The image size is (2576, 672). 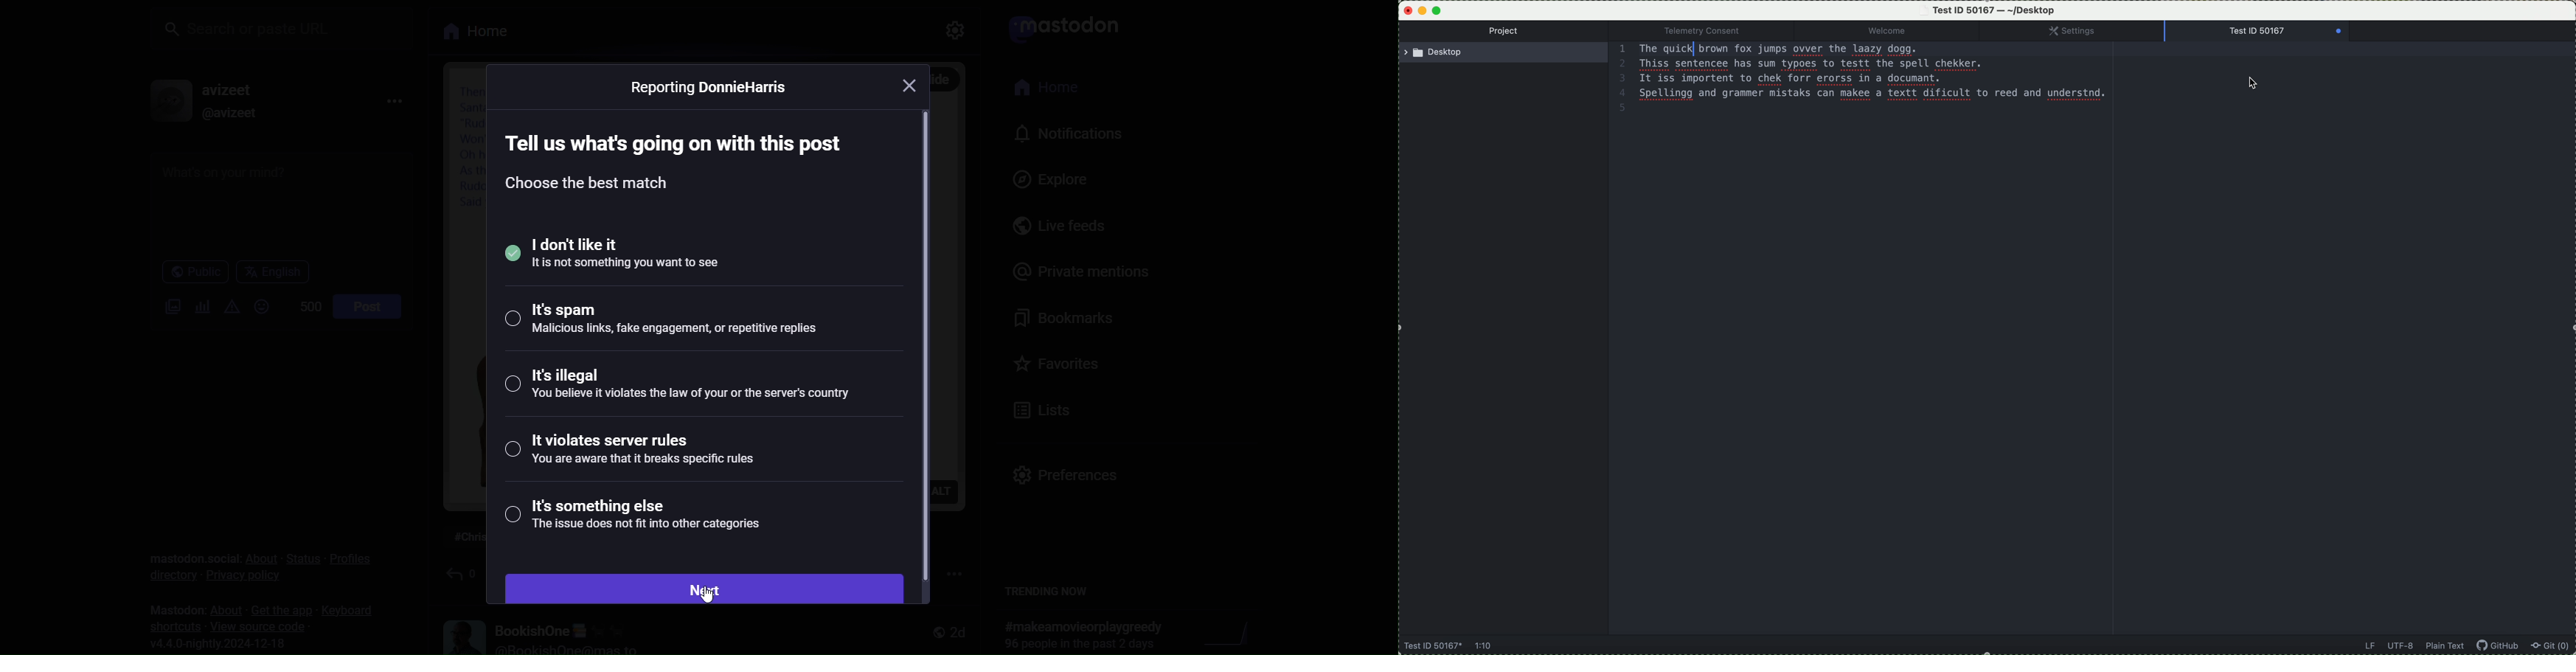 I want to click on profiles, so click(x=350, y=558).